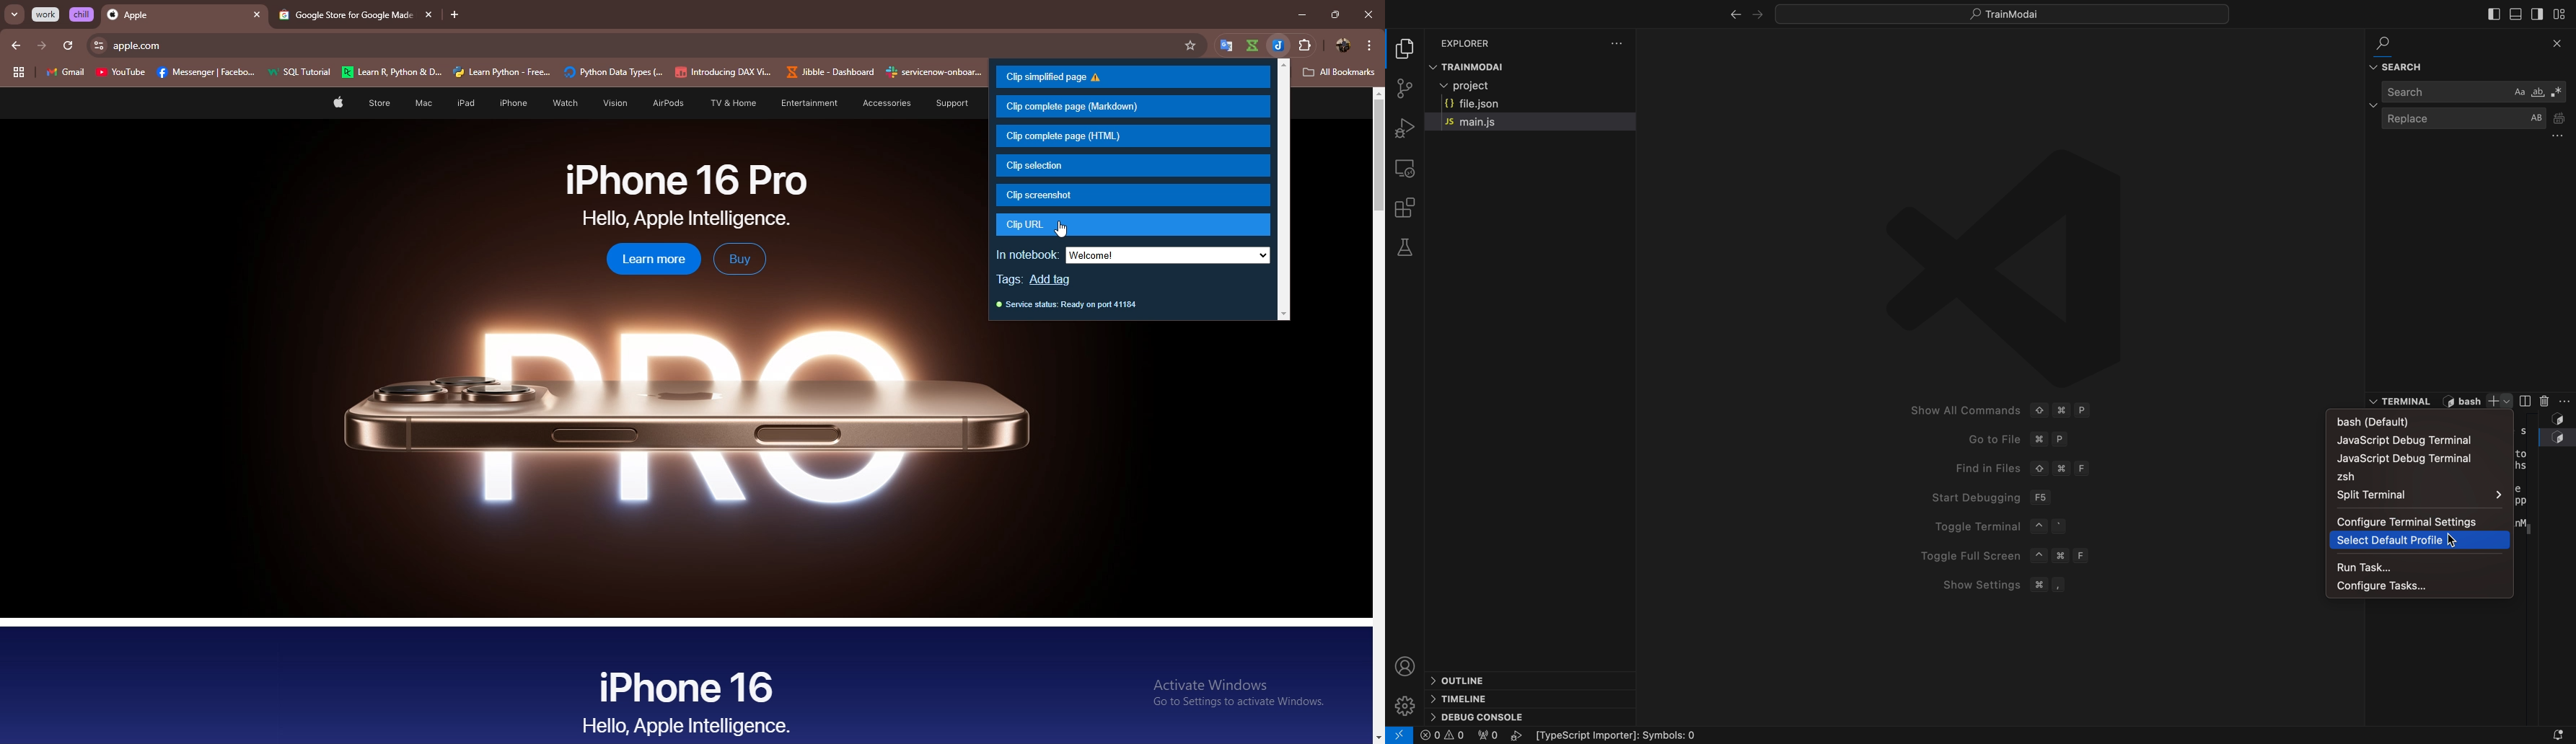 This screenshot has height=756, width=2576. Describe the element at coordinates (1057, 280) in the screenshot. I see `add tag` at that location.